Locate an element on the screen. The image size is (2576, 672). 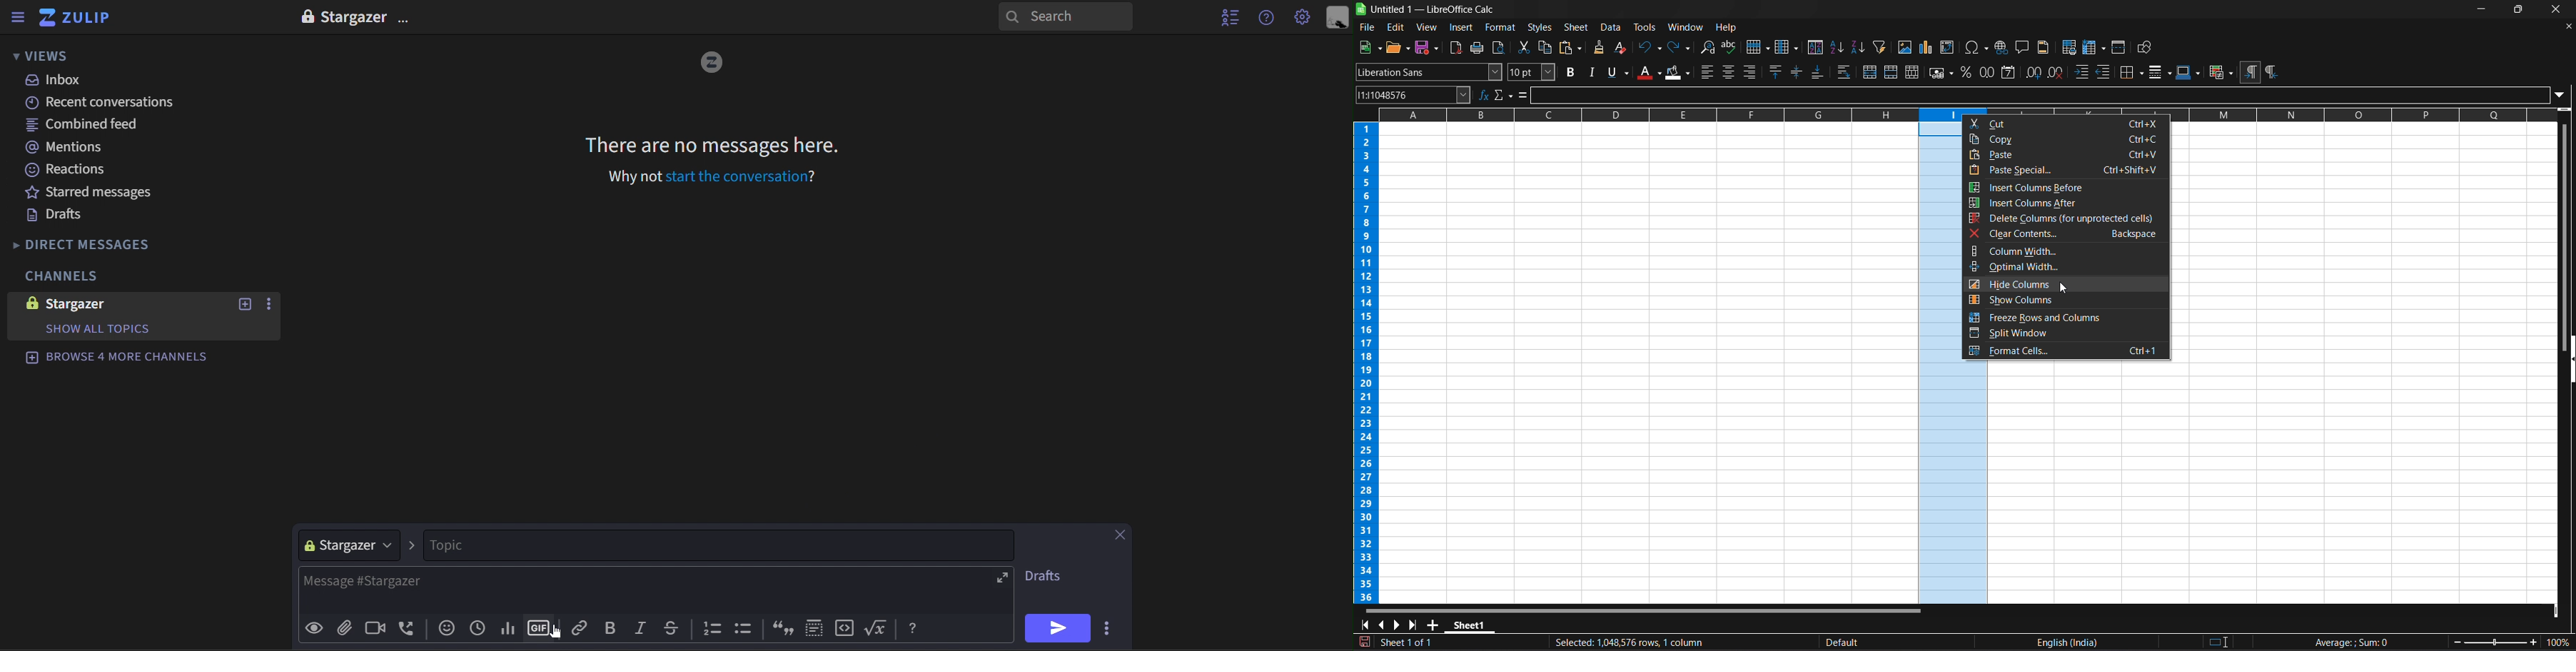
column width is located at coordinates (2066, 251).